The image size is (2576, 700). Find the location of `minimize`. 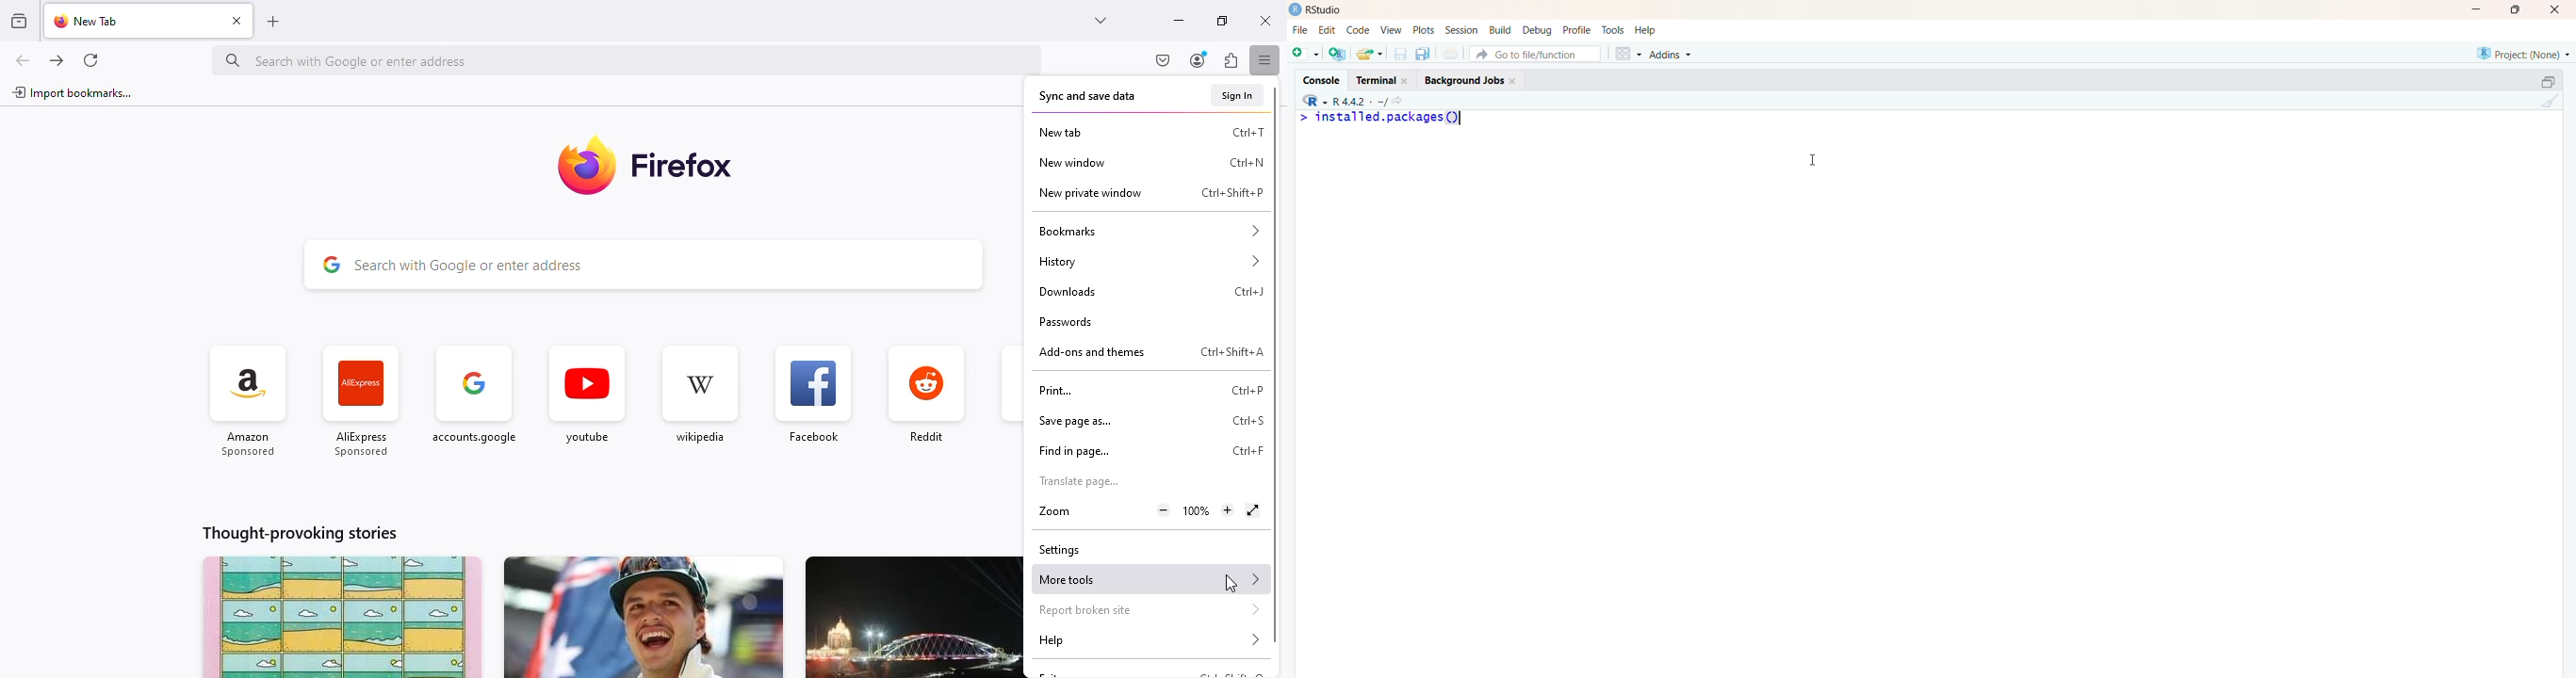

minimize is located at coordinates (2474, 9).